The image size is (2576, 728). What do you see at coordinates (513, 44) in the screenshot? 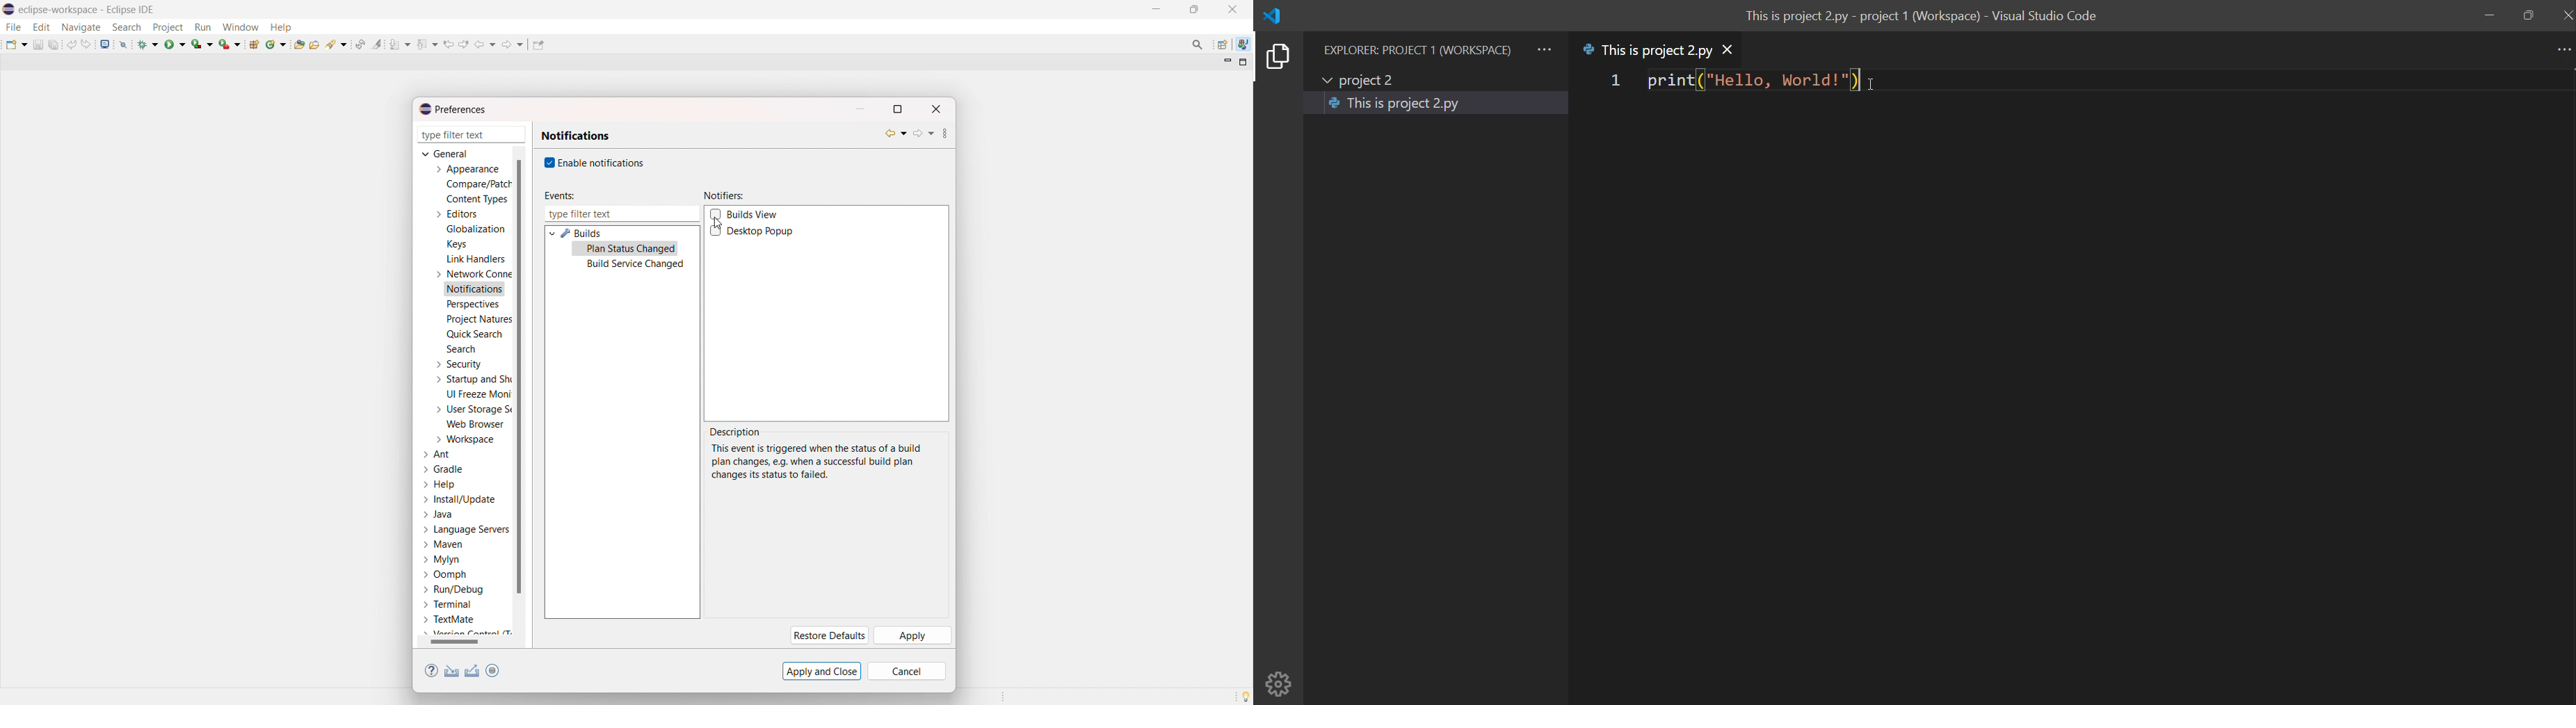
I see `foreward` at bounding box center [513, 44].